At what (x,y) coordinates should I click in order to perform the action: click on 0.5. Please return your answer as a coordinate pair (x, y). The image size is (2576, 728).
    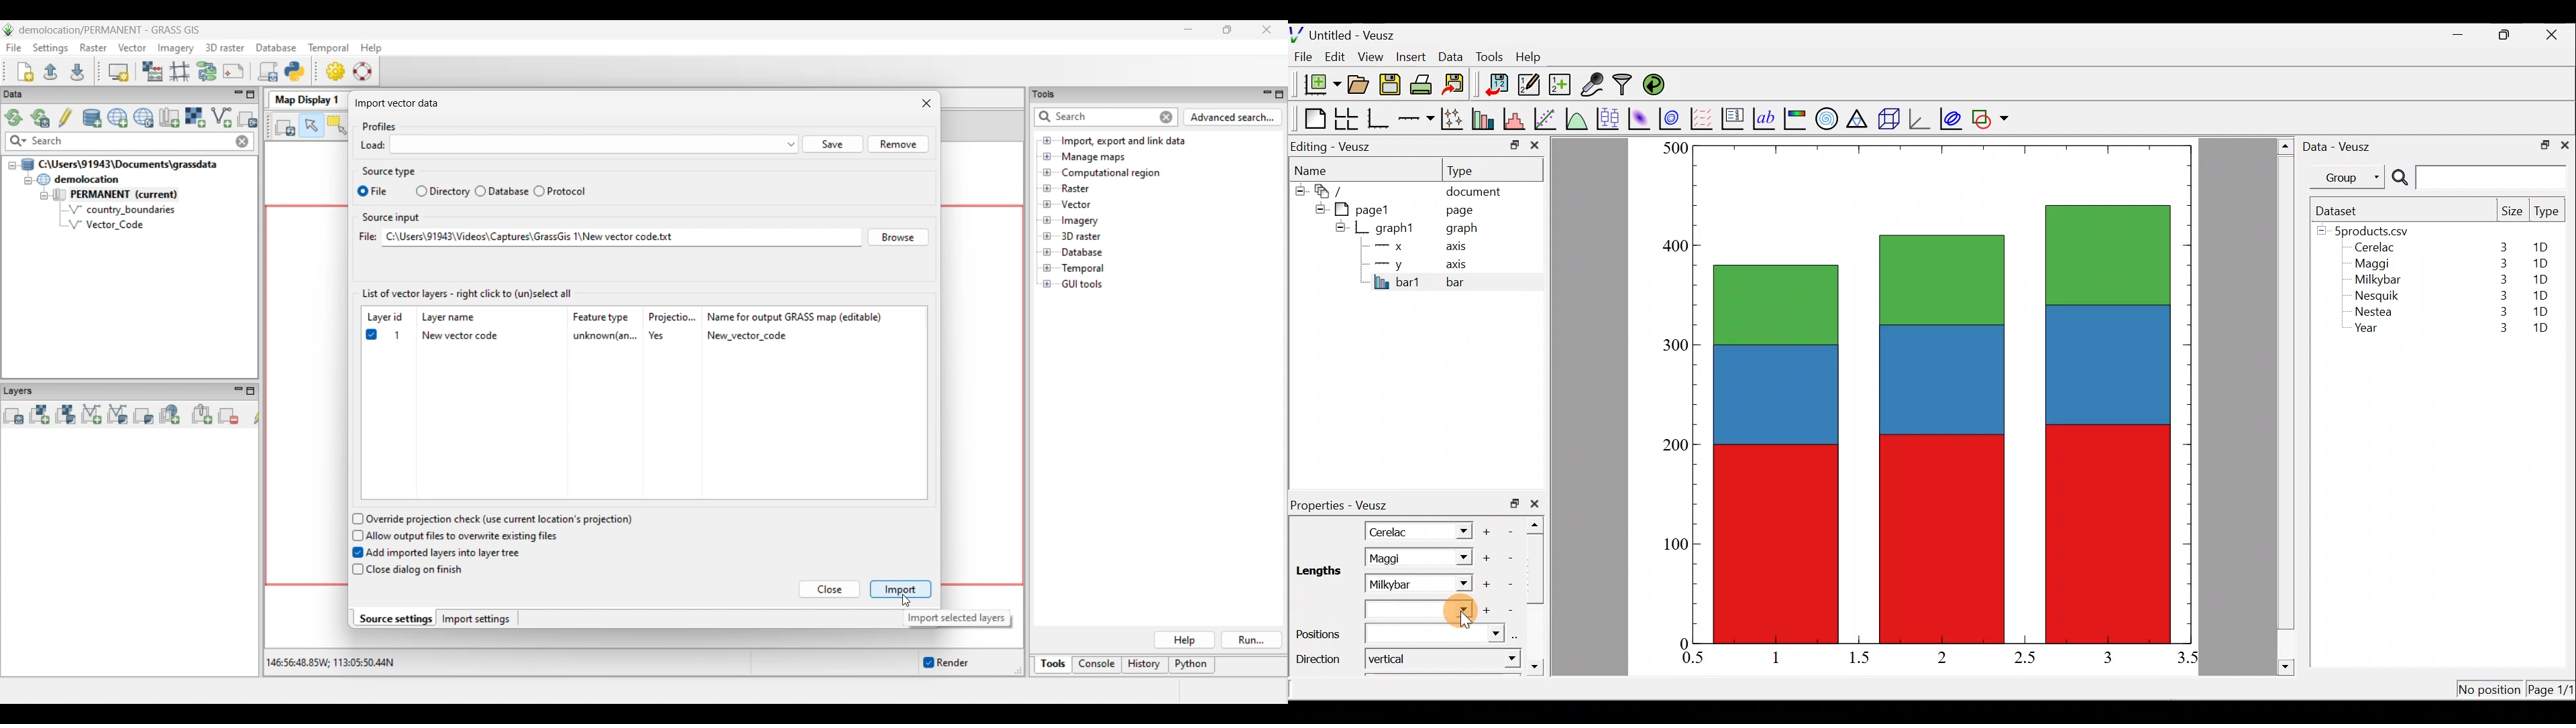
    Looking at the image, I should click on (1693, 660).